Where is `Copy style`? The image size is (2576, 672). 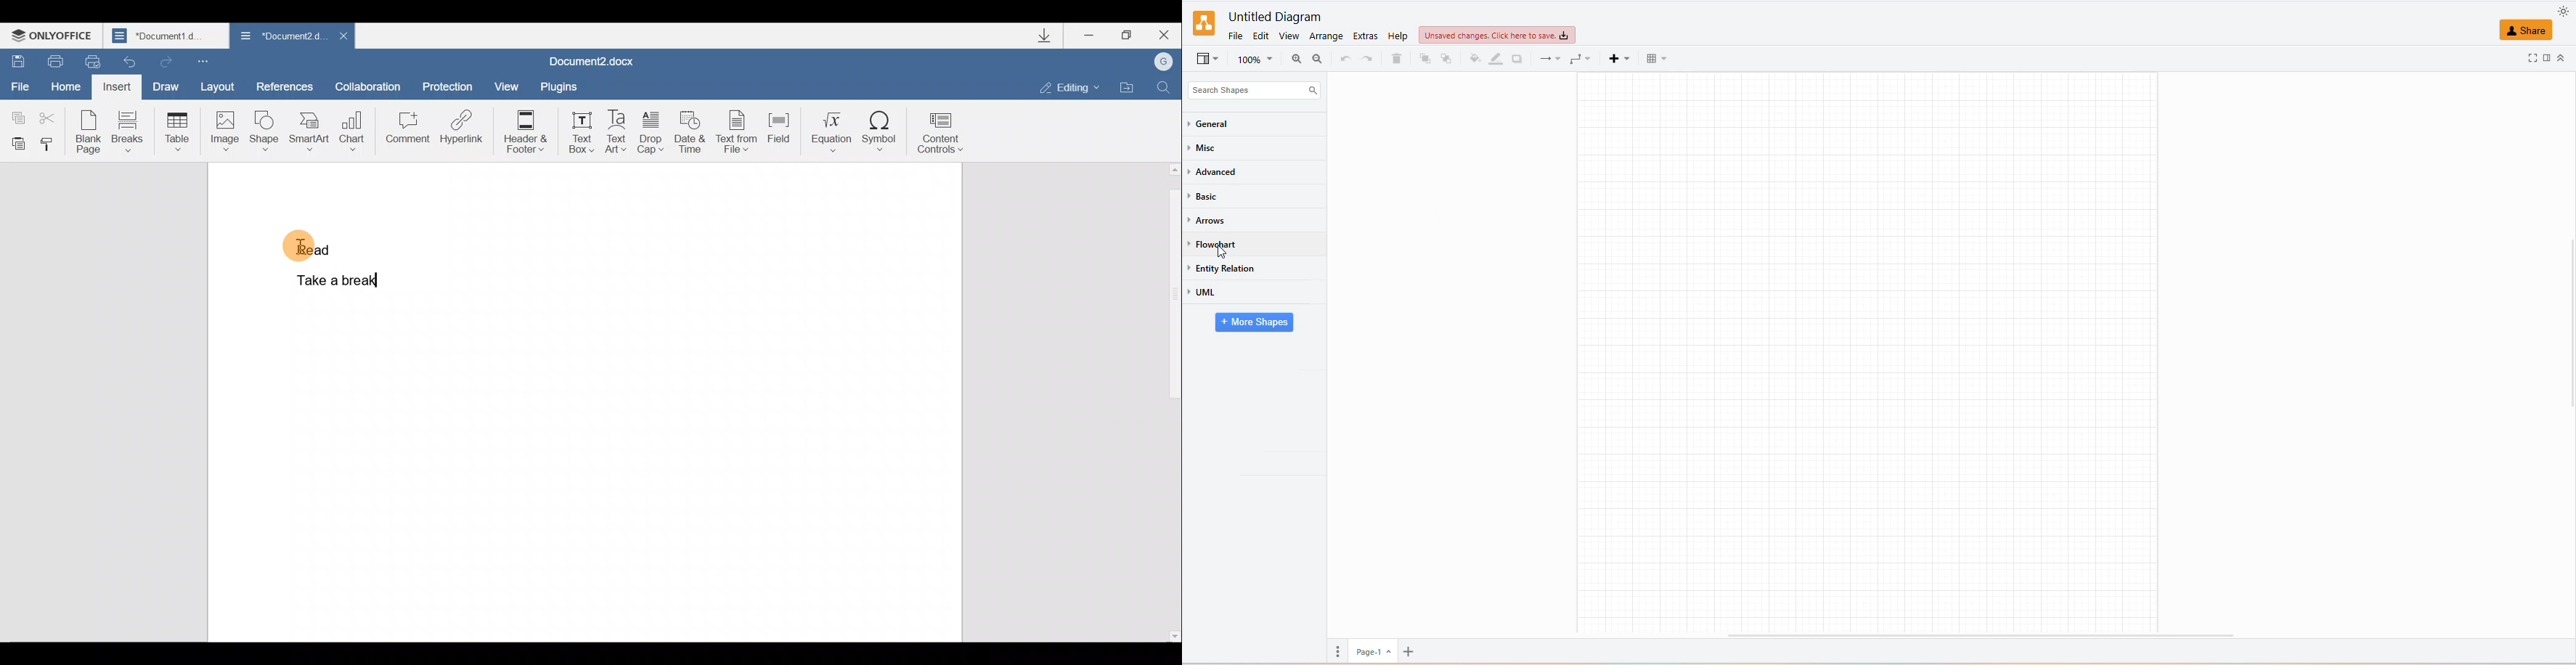 Copy style is located at coordinates (50, 145).